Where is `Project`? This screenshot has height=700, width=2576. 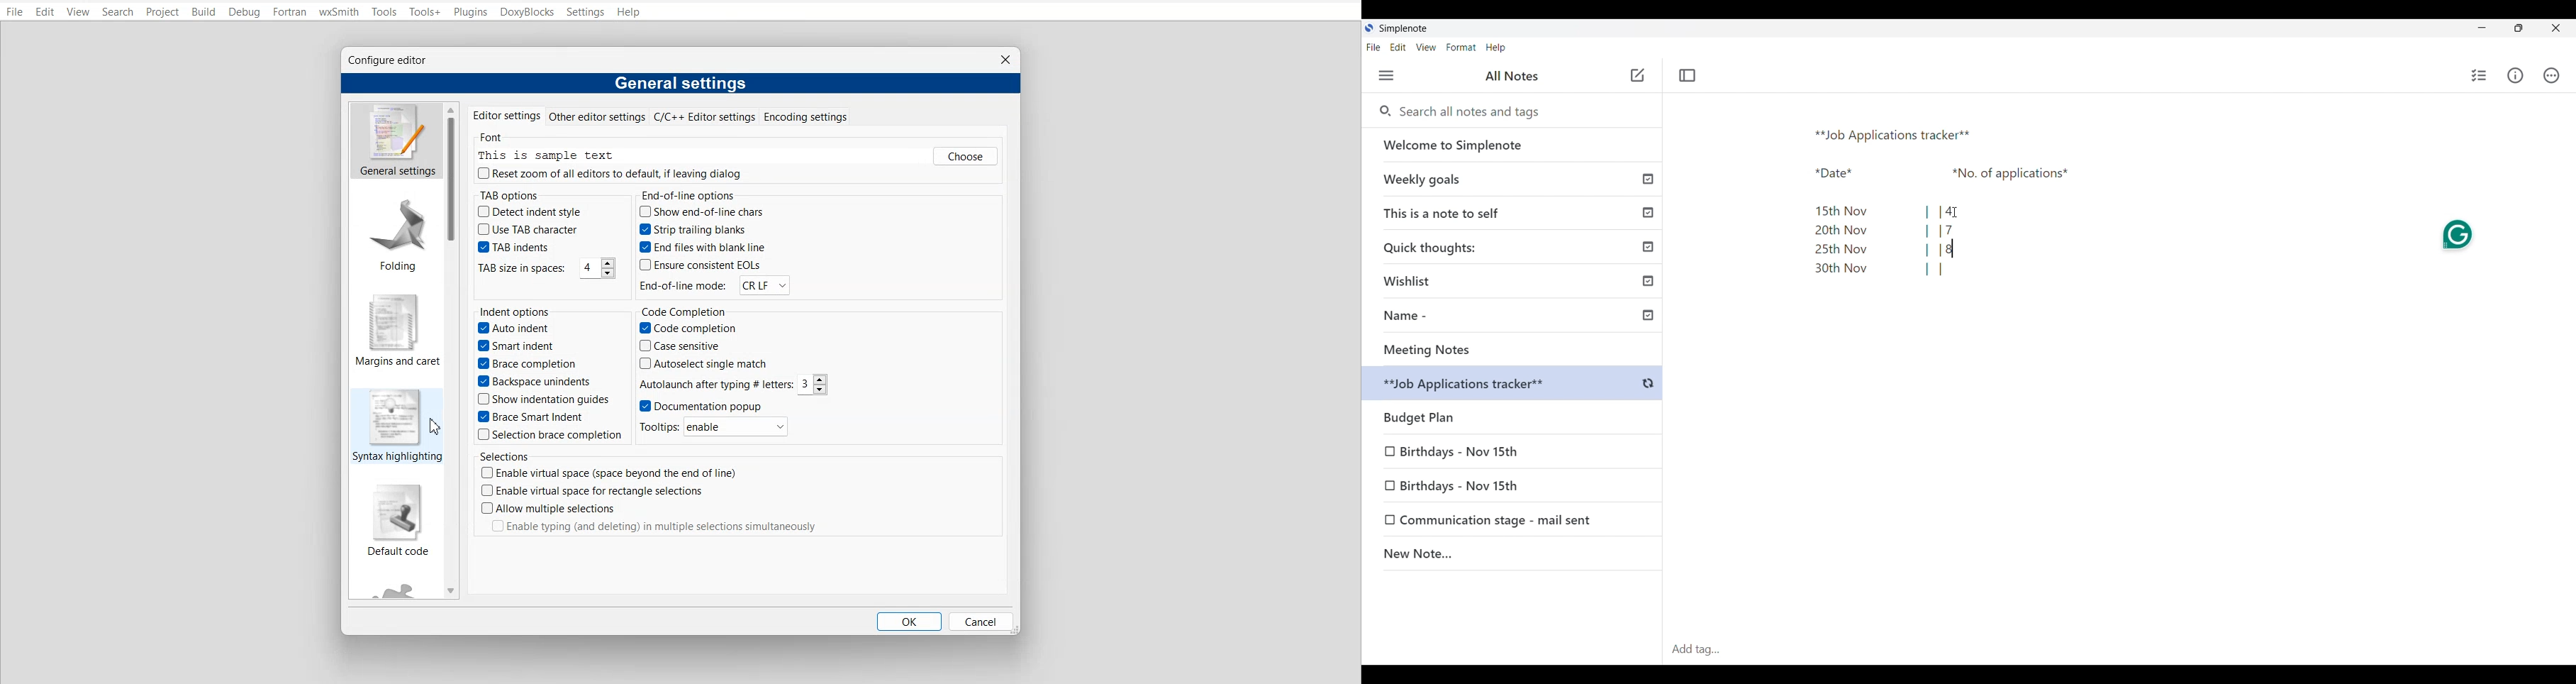
Project is located at coordinates (164, 11).